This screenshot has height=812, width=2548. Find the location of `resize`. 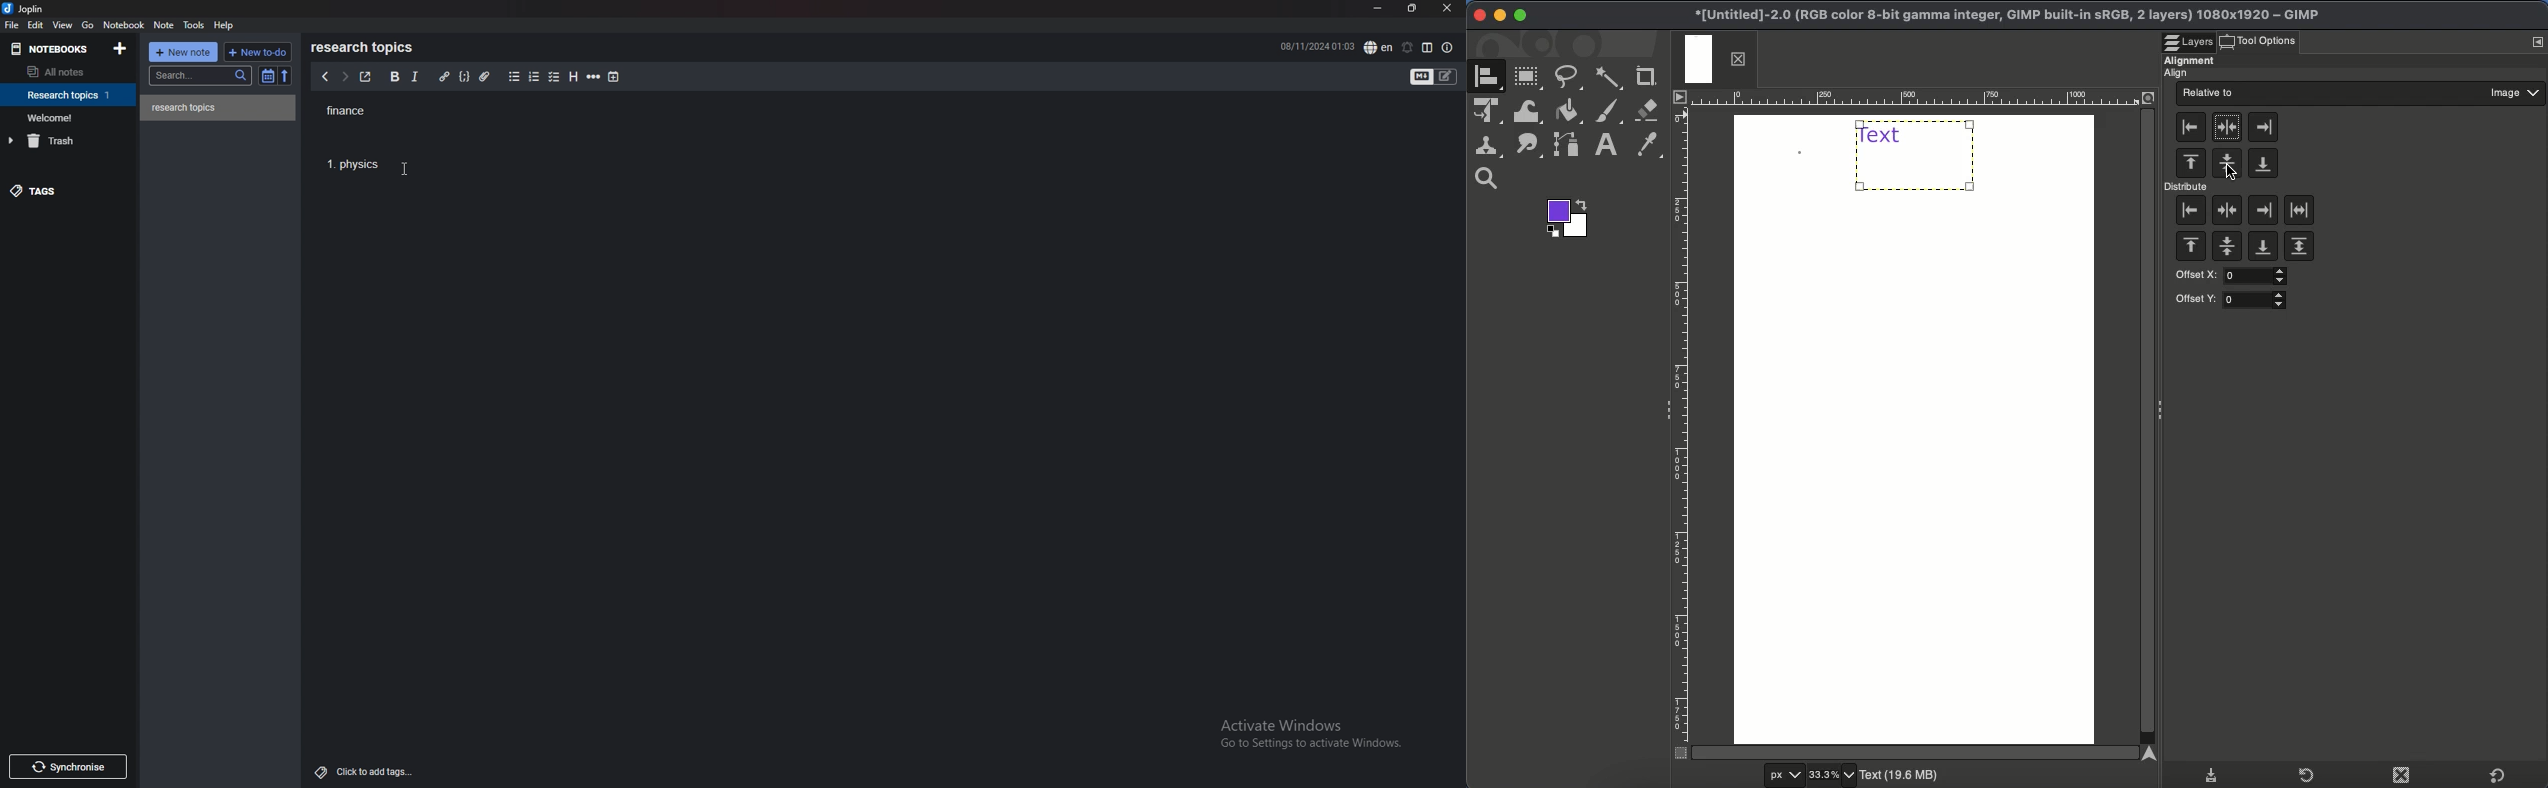

resize is located at coordinates (1411, 8).